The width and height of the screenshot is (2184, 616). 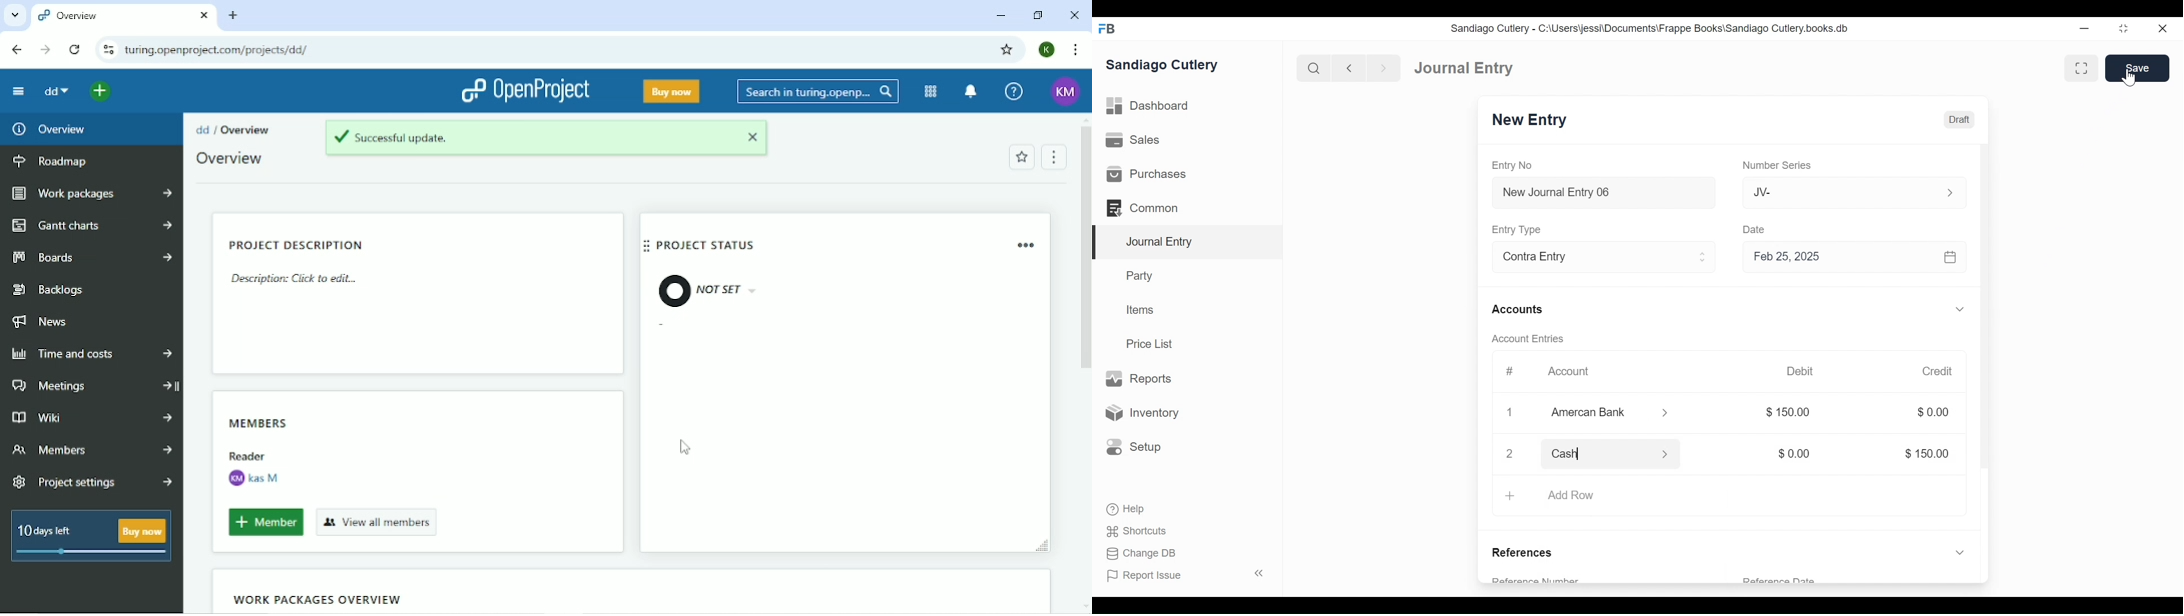 I want to click on Vertical Scroll bar, so click(x=1986, y=323).